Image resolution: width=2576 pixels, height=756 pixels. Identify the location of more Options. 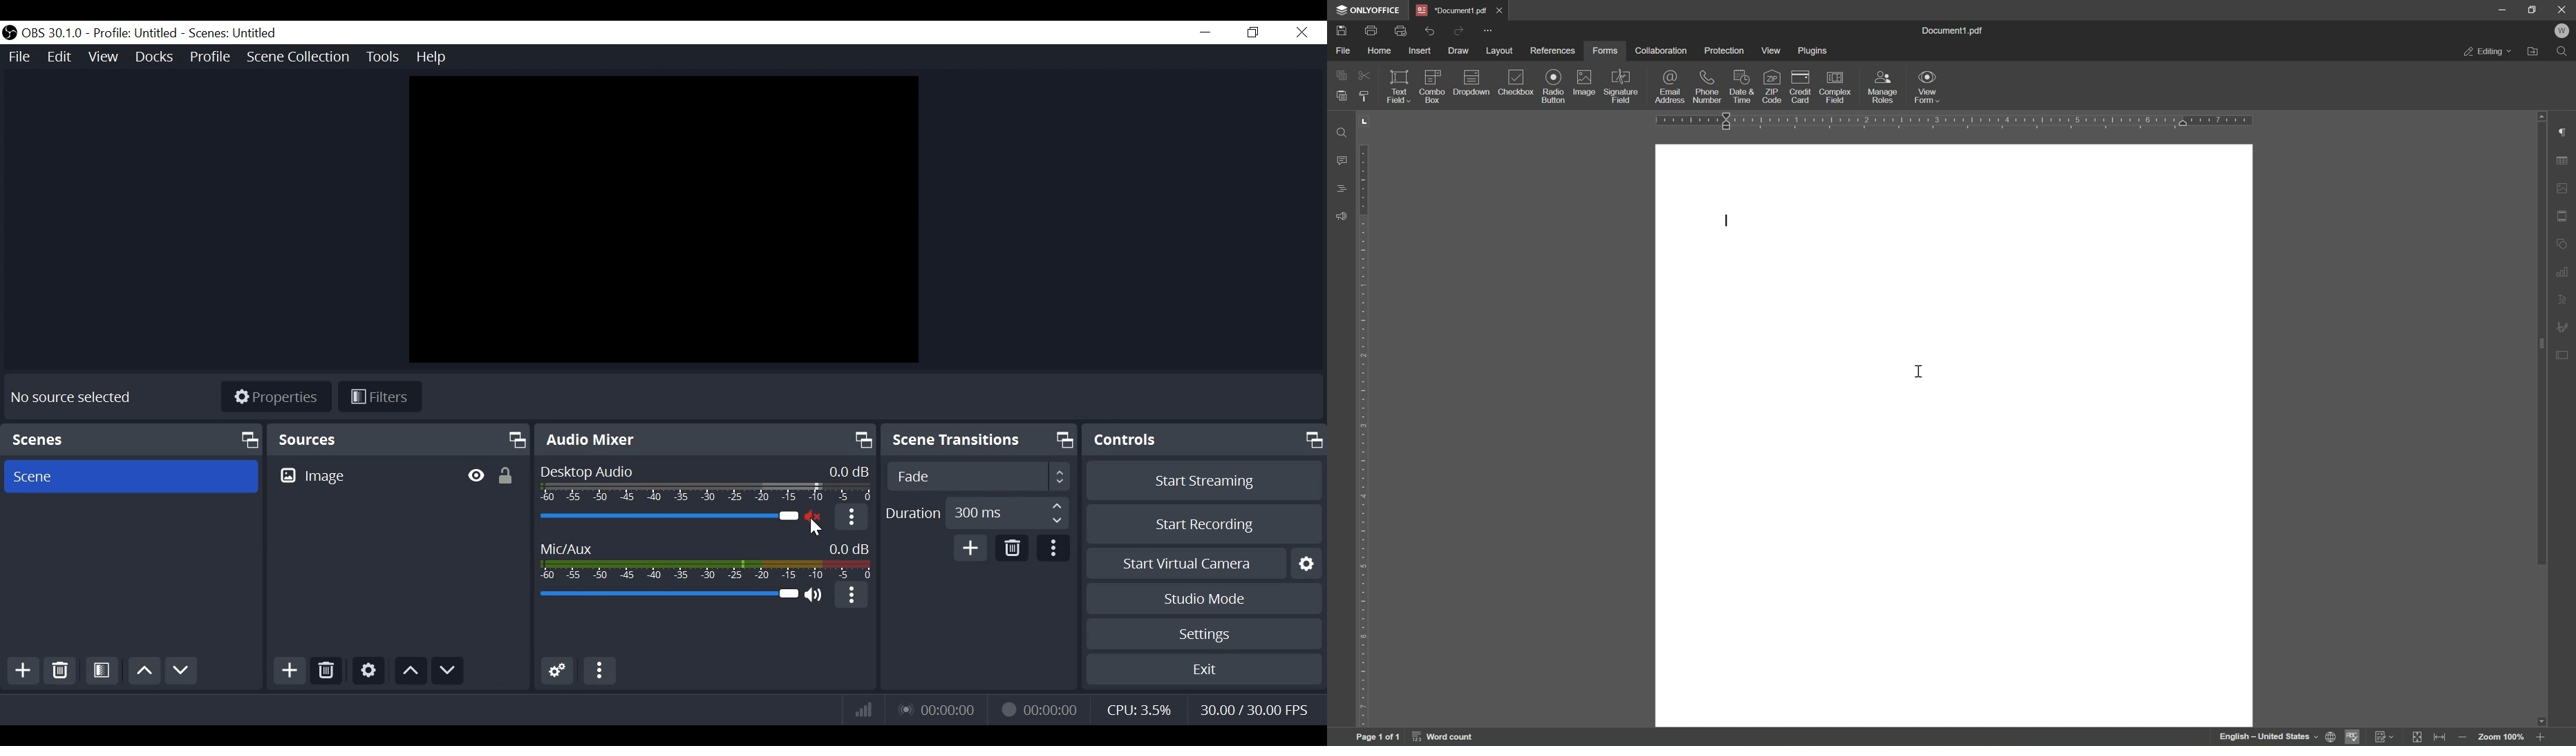
(1053, 549).